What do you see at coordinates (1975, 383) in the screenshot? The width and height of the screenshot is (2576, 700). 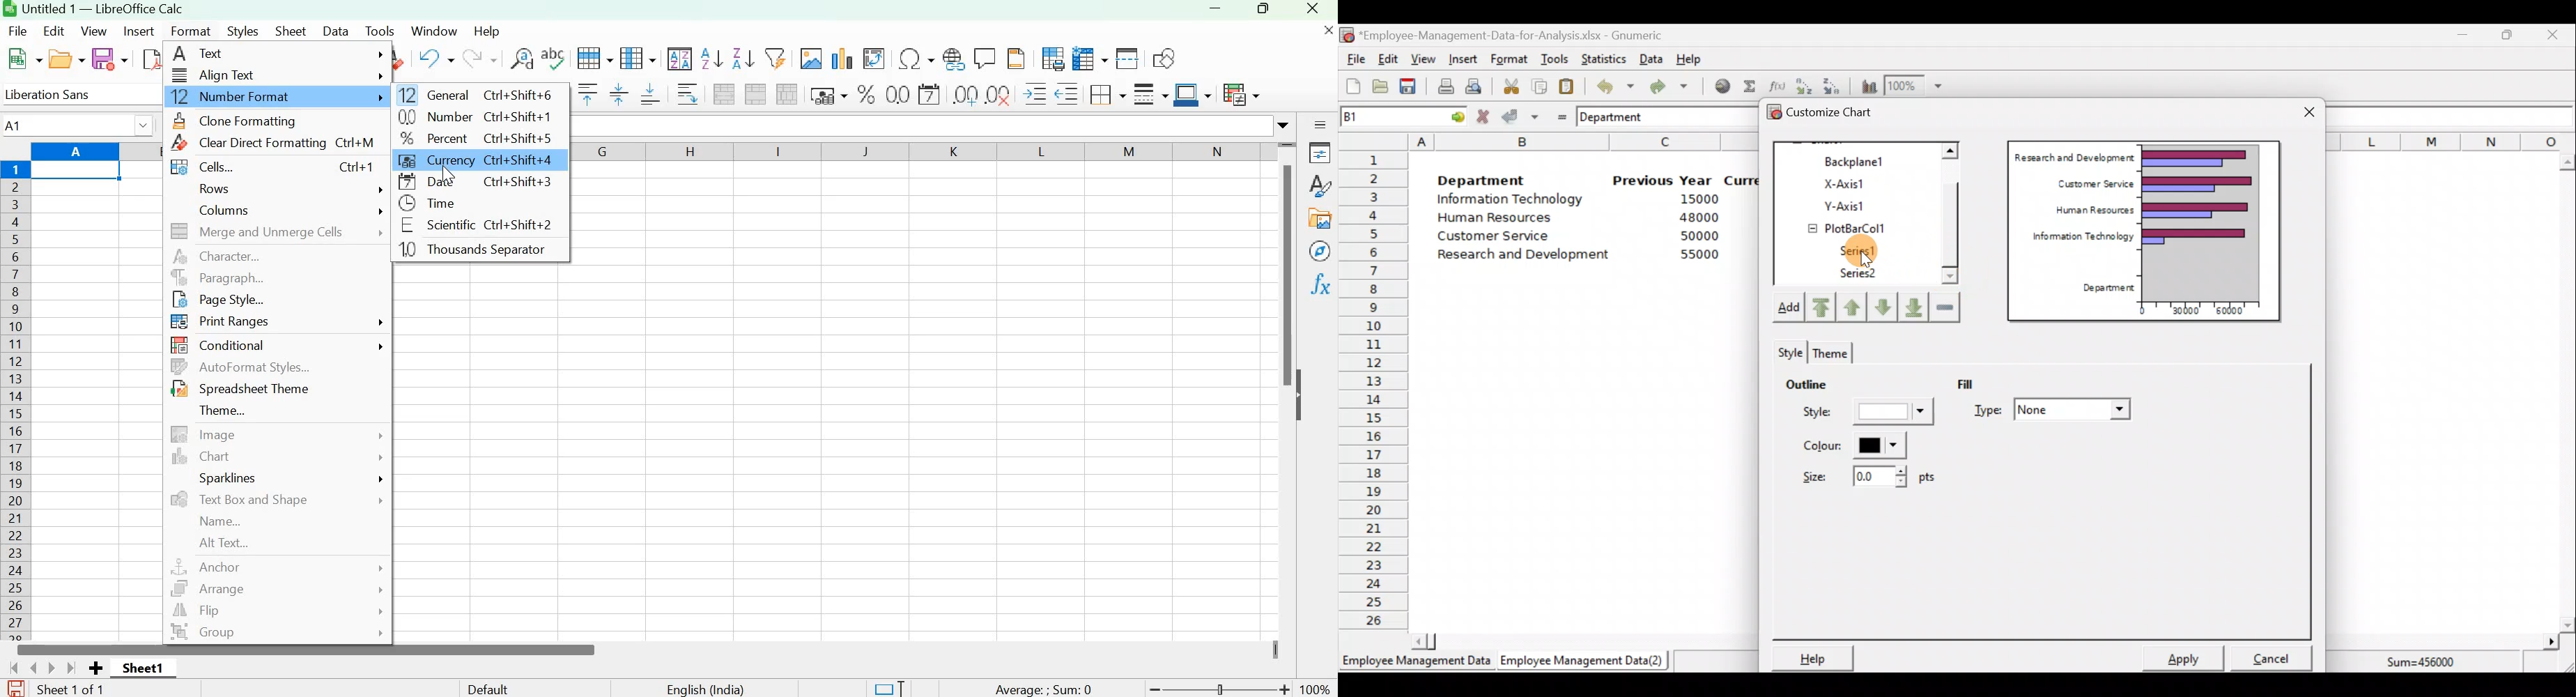 I see `Fill` at bounding box center [1975, 383].